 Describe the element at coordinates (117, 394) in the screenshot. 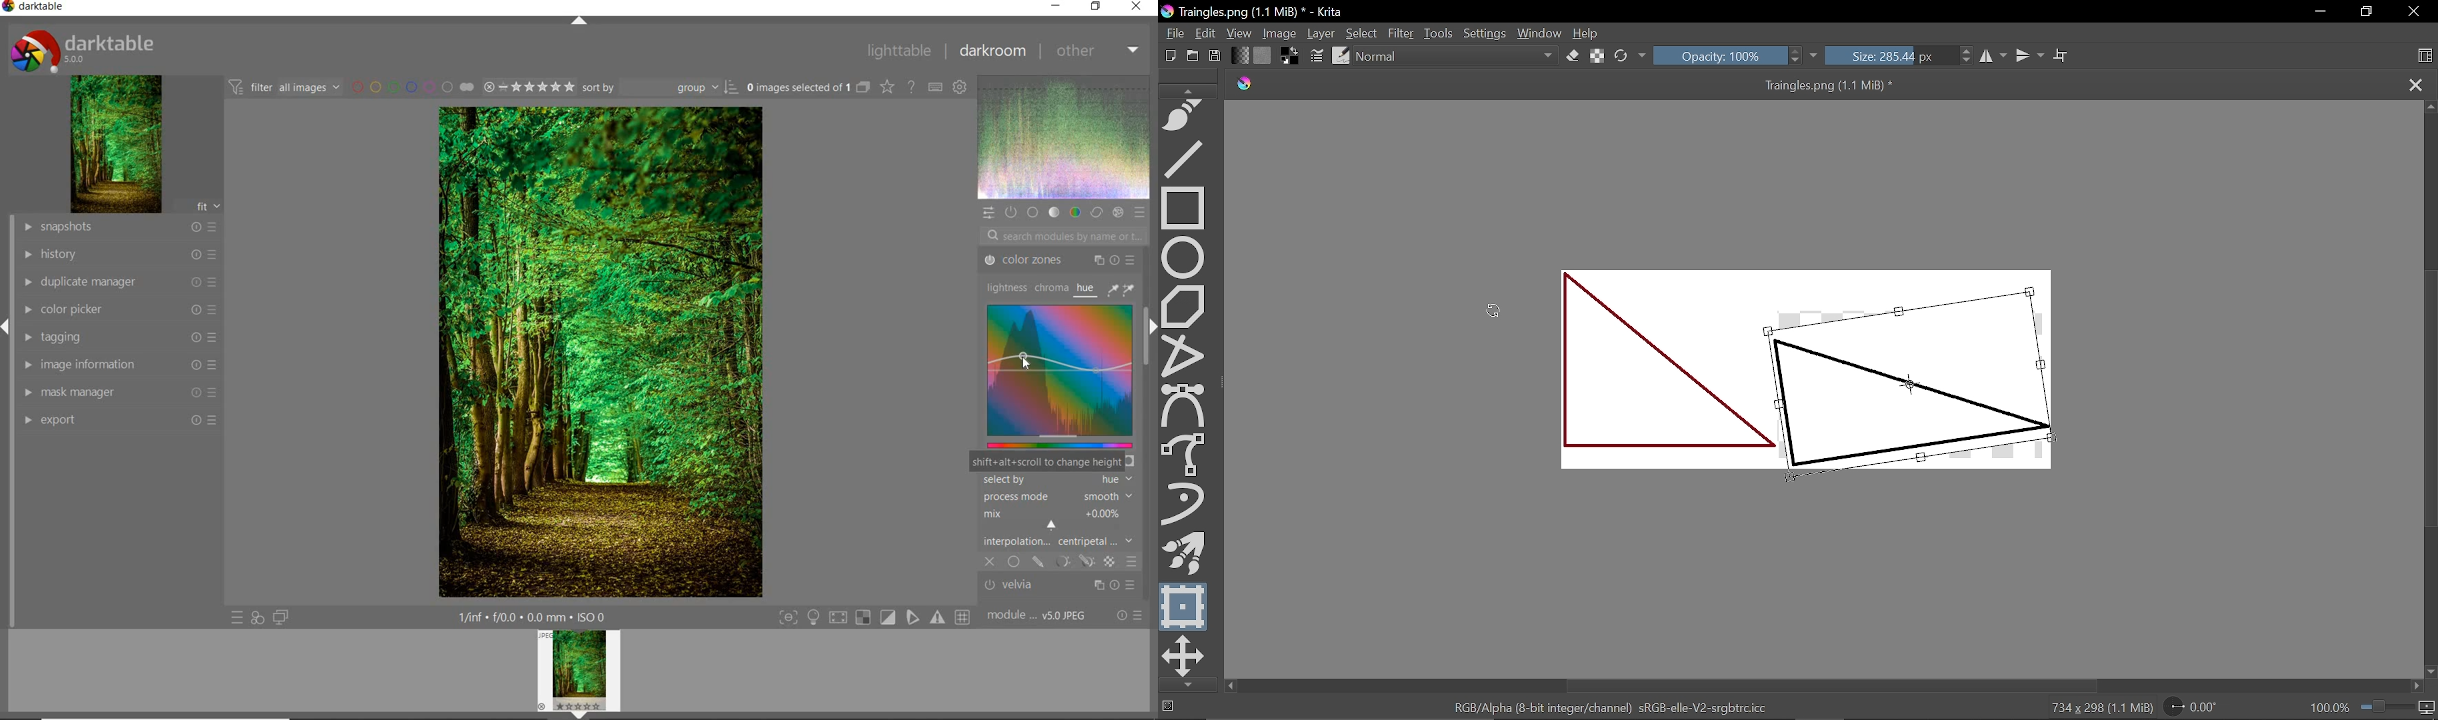

I see `MASK MANAGER` at that location.